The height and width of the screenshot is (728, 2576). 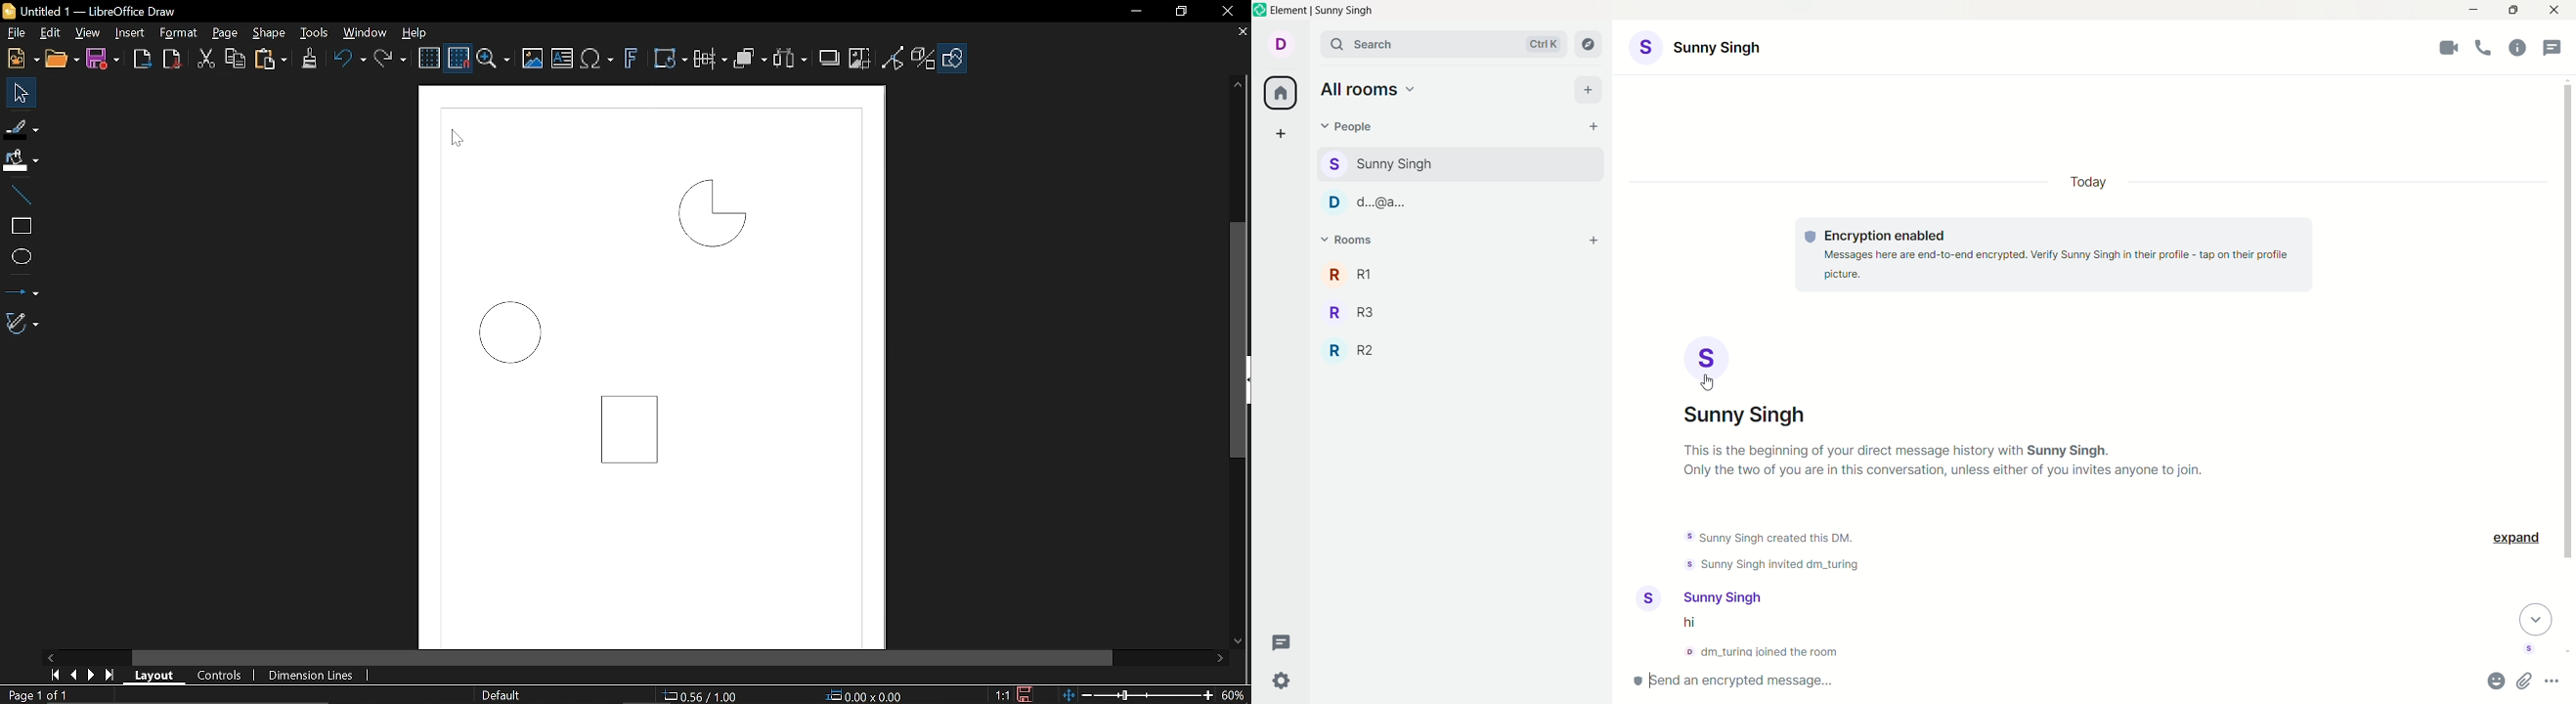 I want to click on page, so click(x=229, y=34).